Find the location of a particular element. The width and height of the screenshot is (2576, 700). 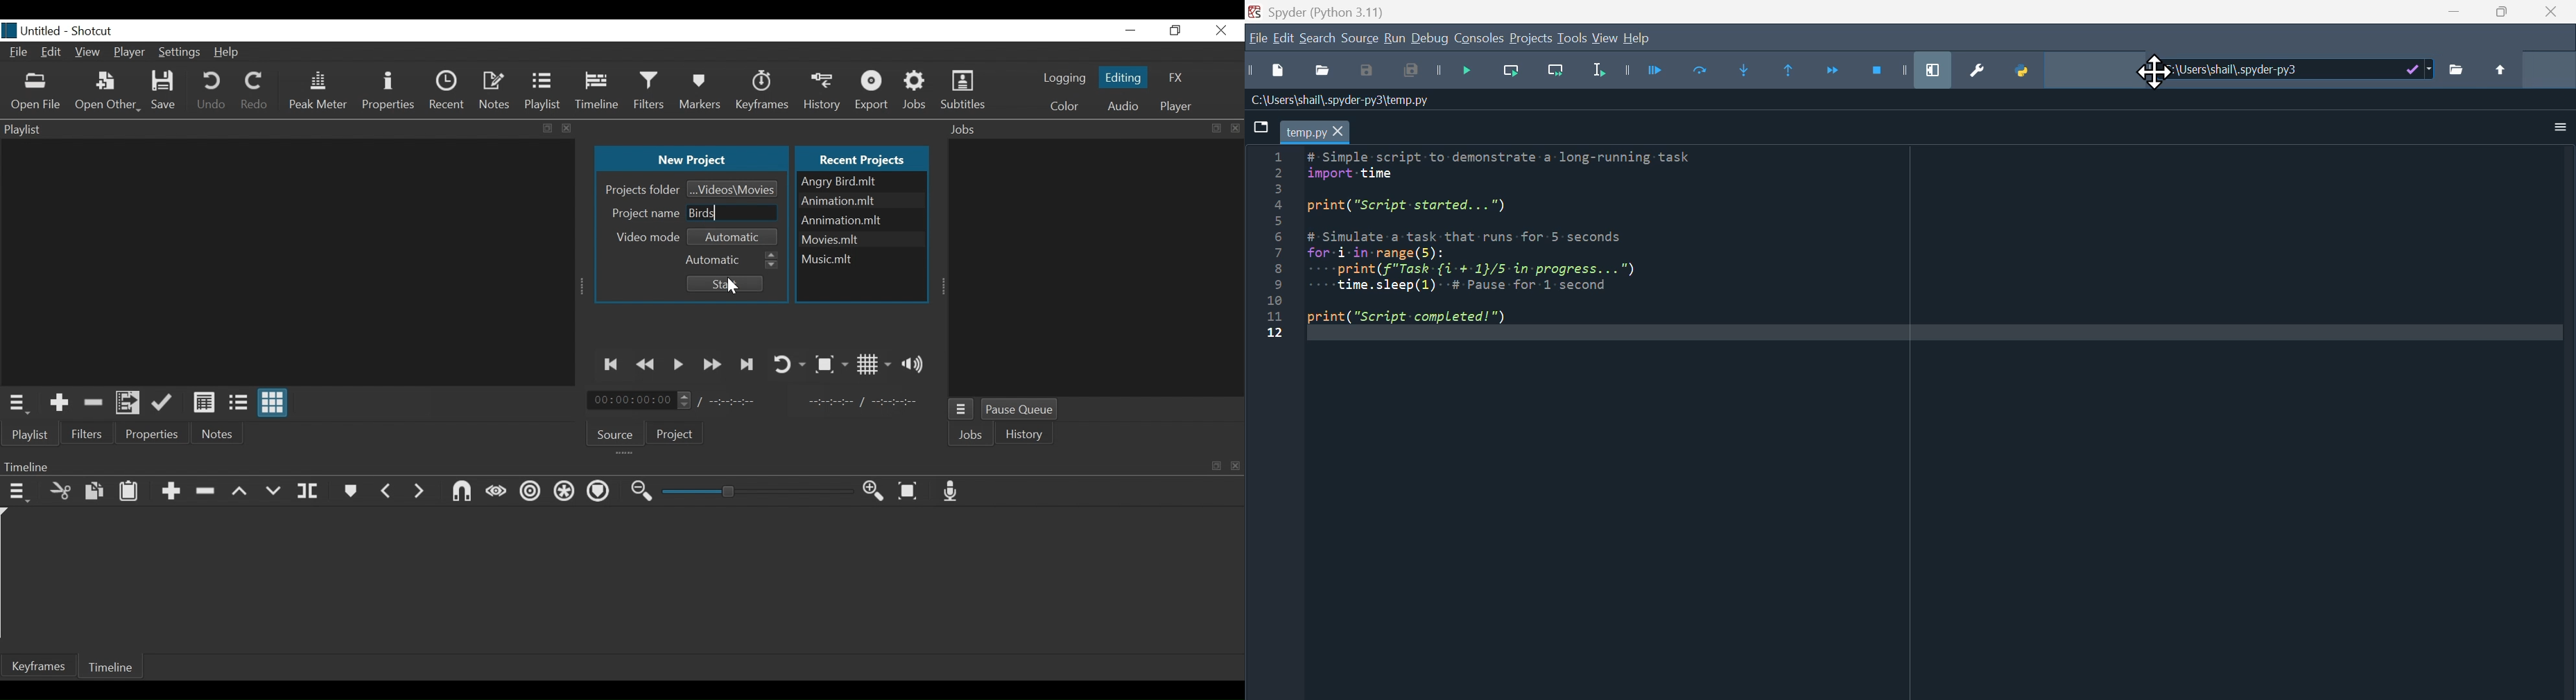

Jobs Panel is located at coordinates (1098, 268).